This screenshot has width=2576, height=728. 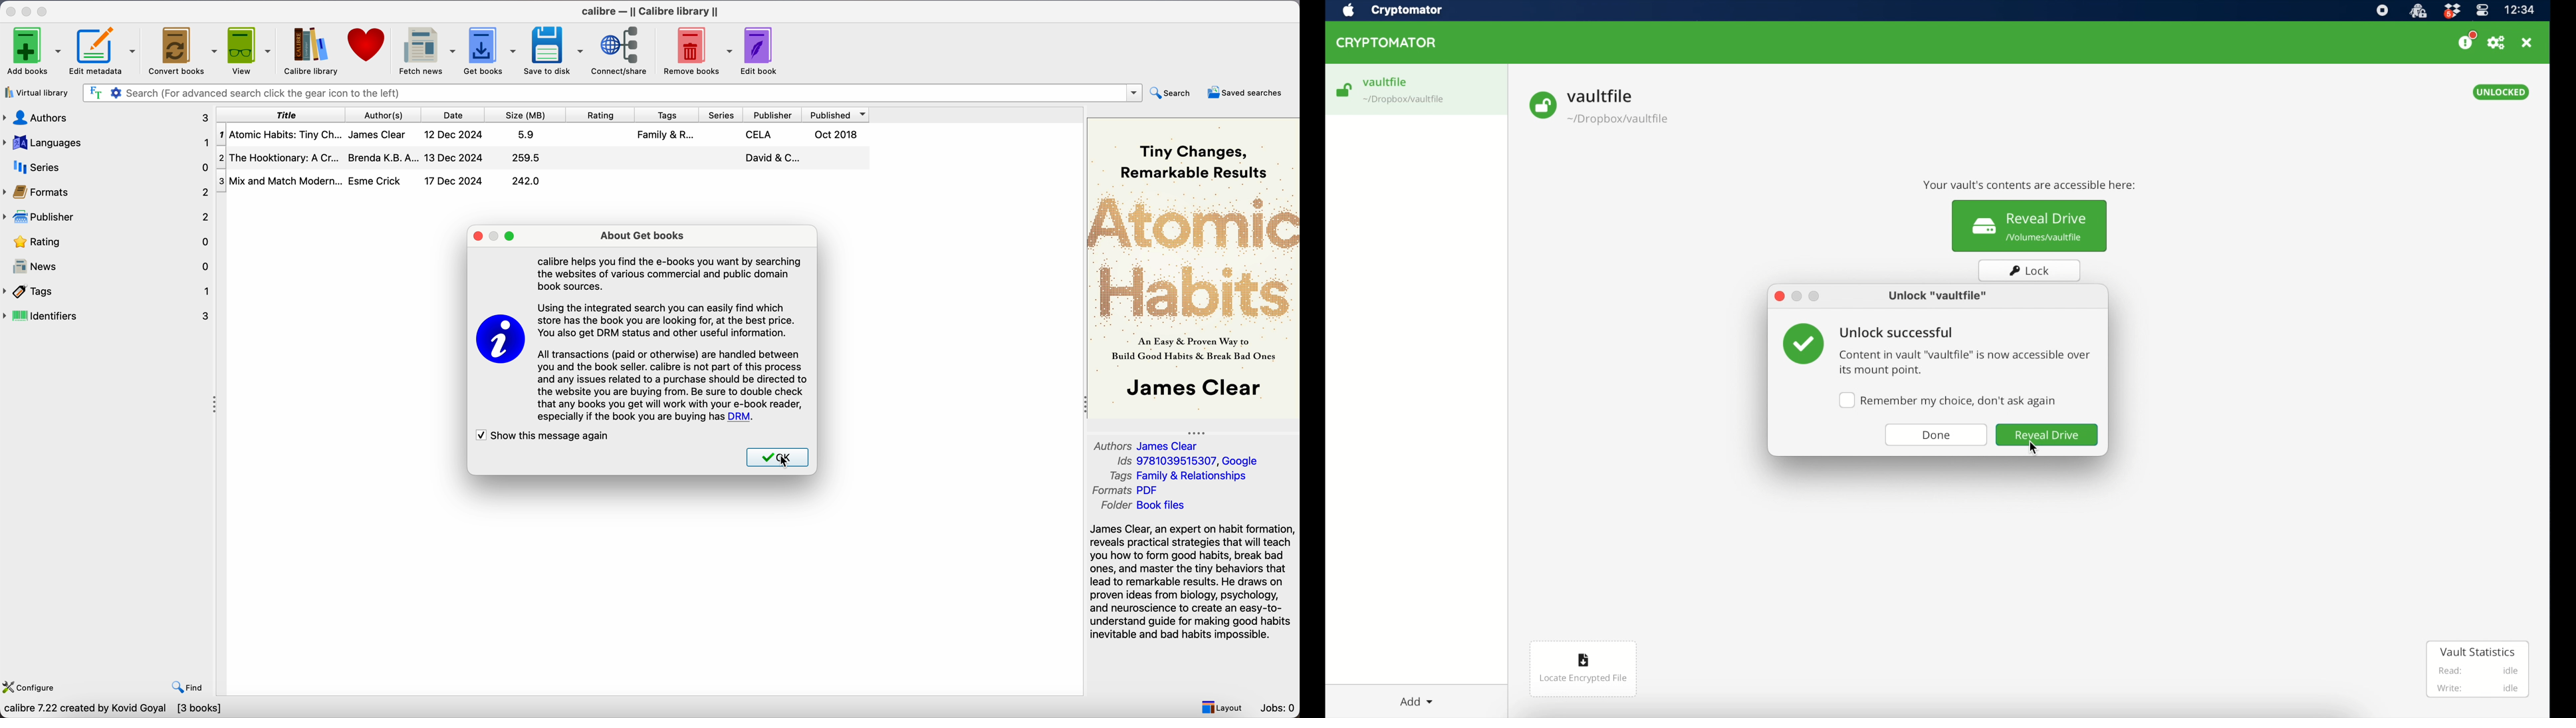 I want to click on 242.0, so click(x=526, y=181).